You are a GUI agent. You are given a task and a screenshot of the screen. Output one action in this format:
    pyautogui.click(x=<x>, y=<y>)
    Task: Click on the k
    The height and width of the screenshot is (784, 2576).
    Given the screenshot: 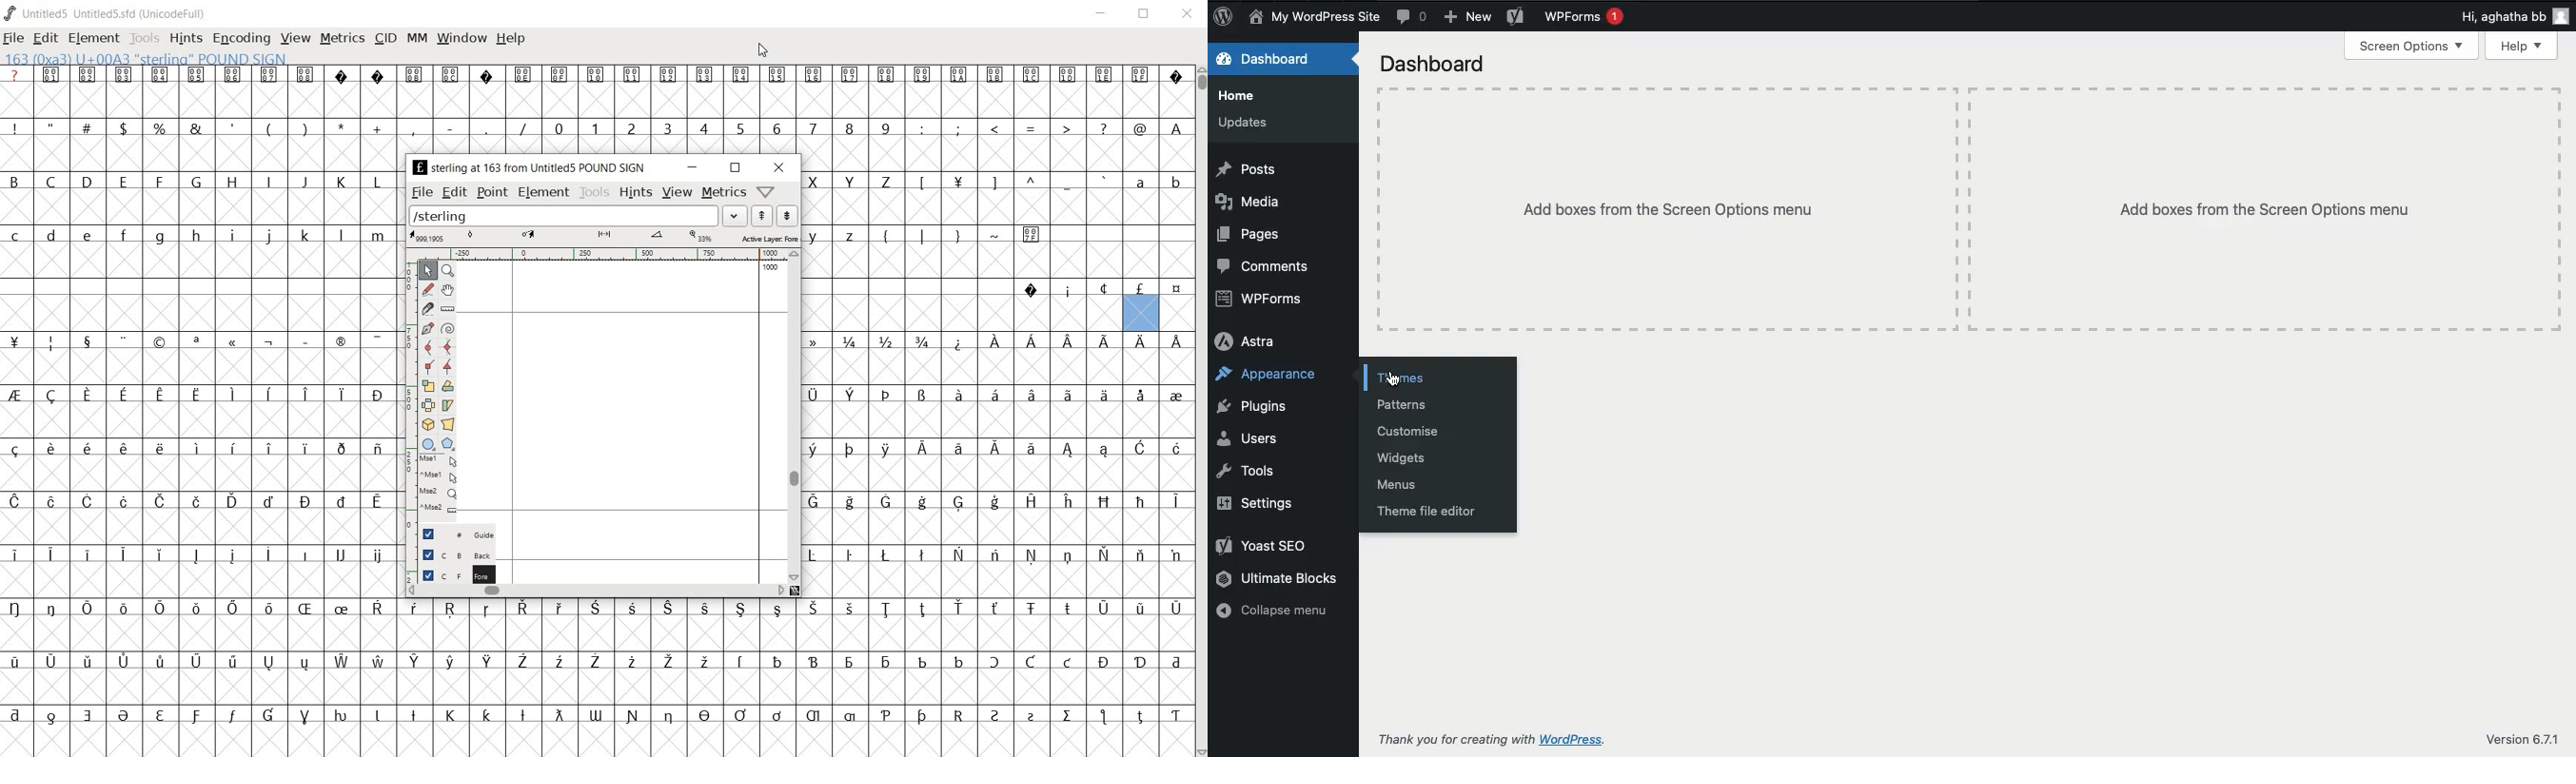 What is the action you would take?
    pyautogui.click(x=305, y=235)
    